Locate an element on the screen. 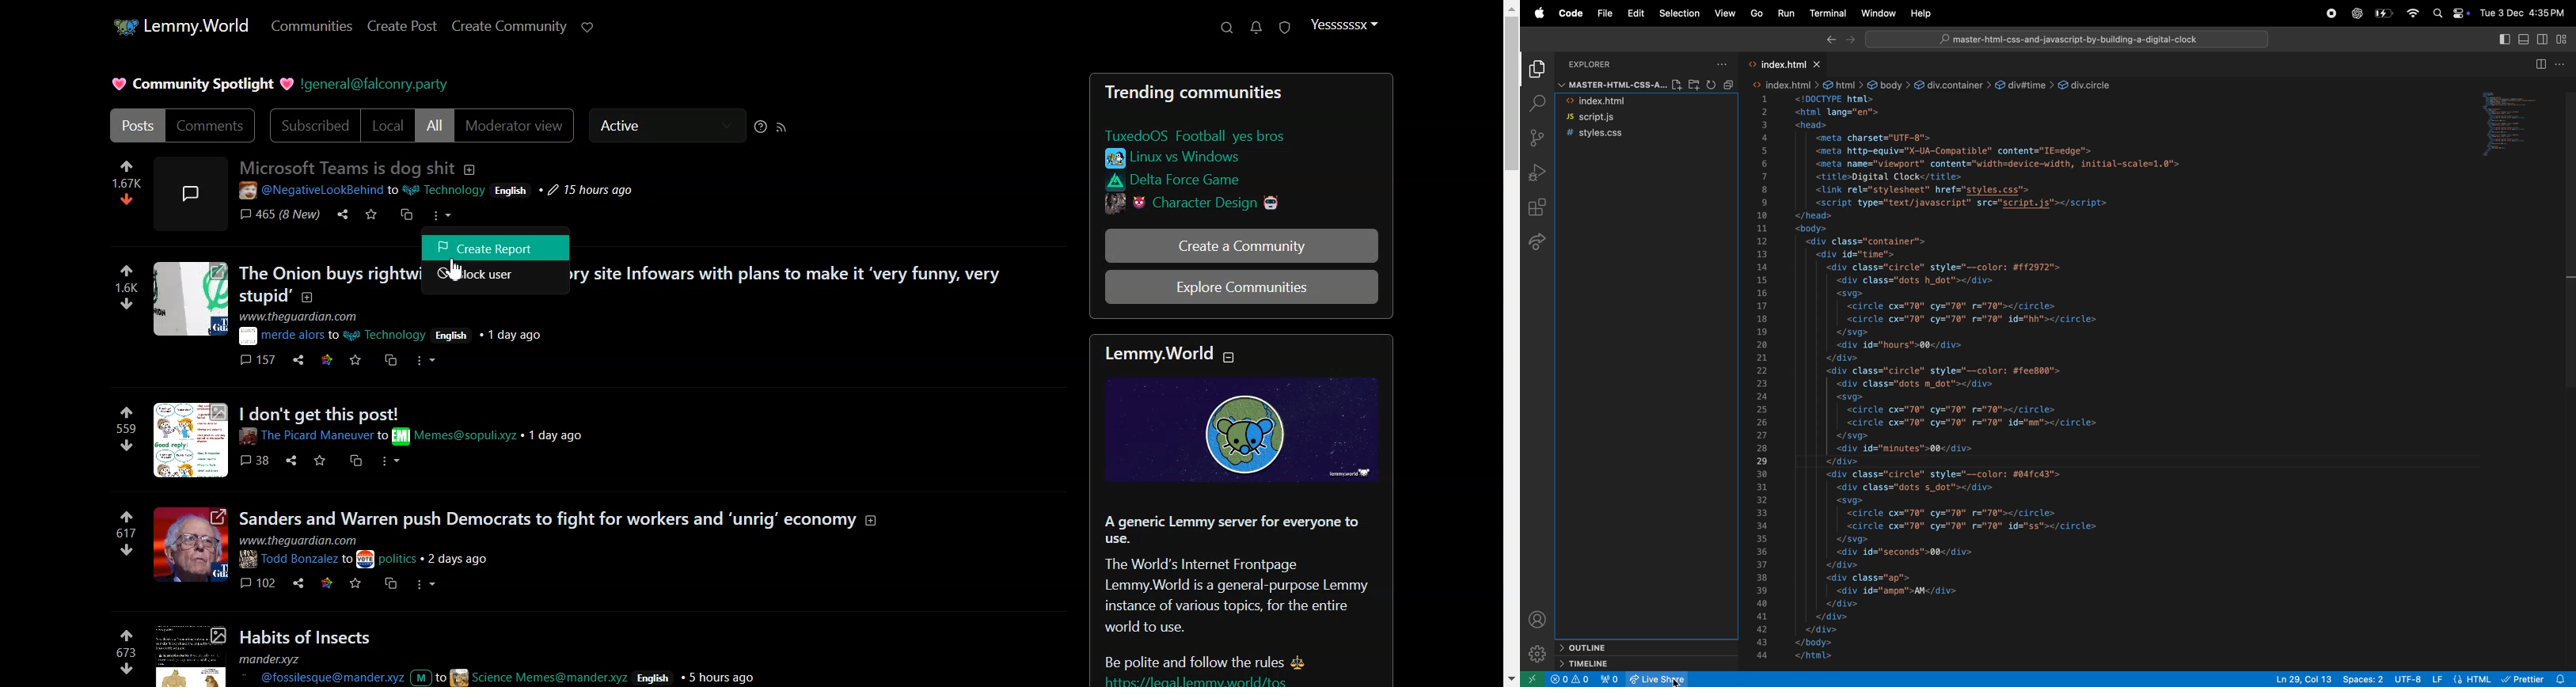 Image resolution: width=2576 pixels, height=700 pixels. numbers is located at coordinates (125, 654).